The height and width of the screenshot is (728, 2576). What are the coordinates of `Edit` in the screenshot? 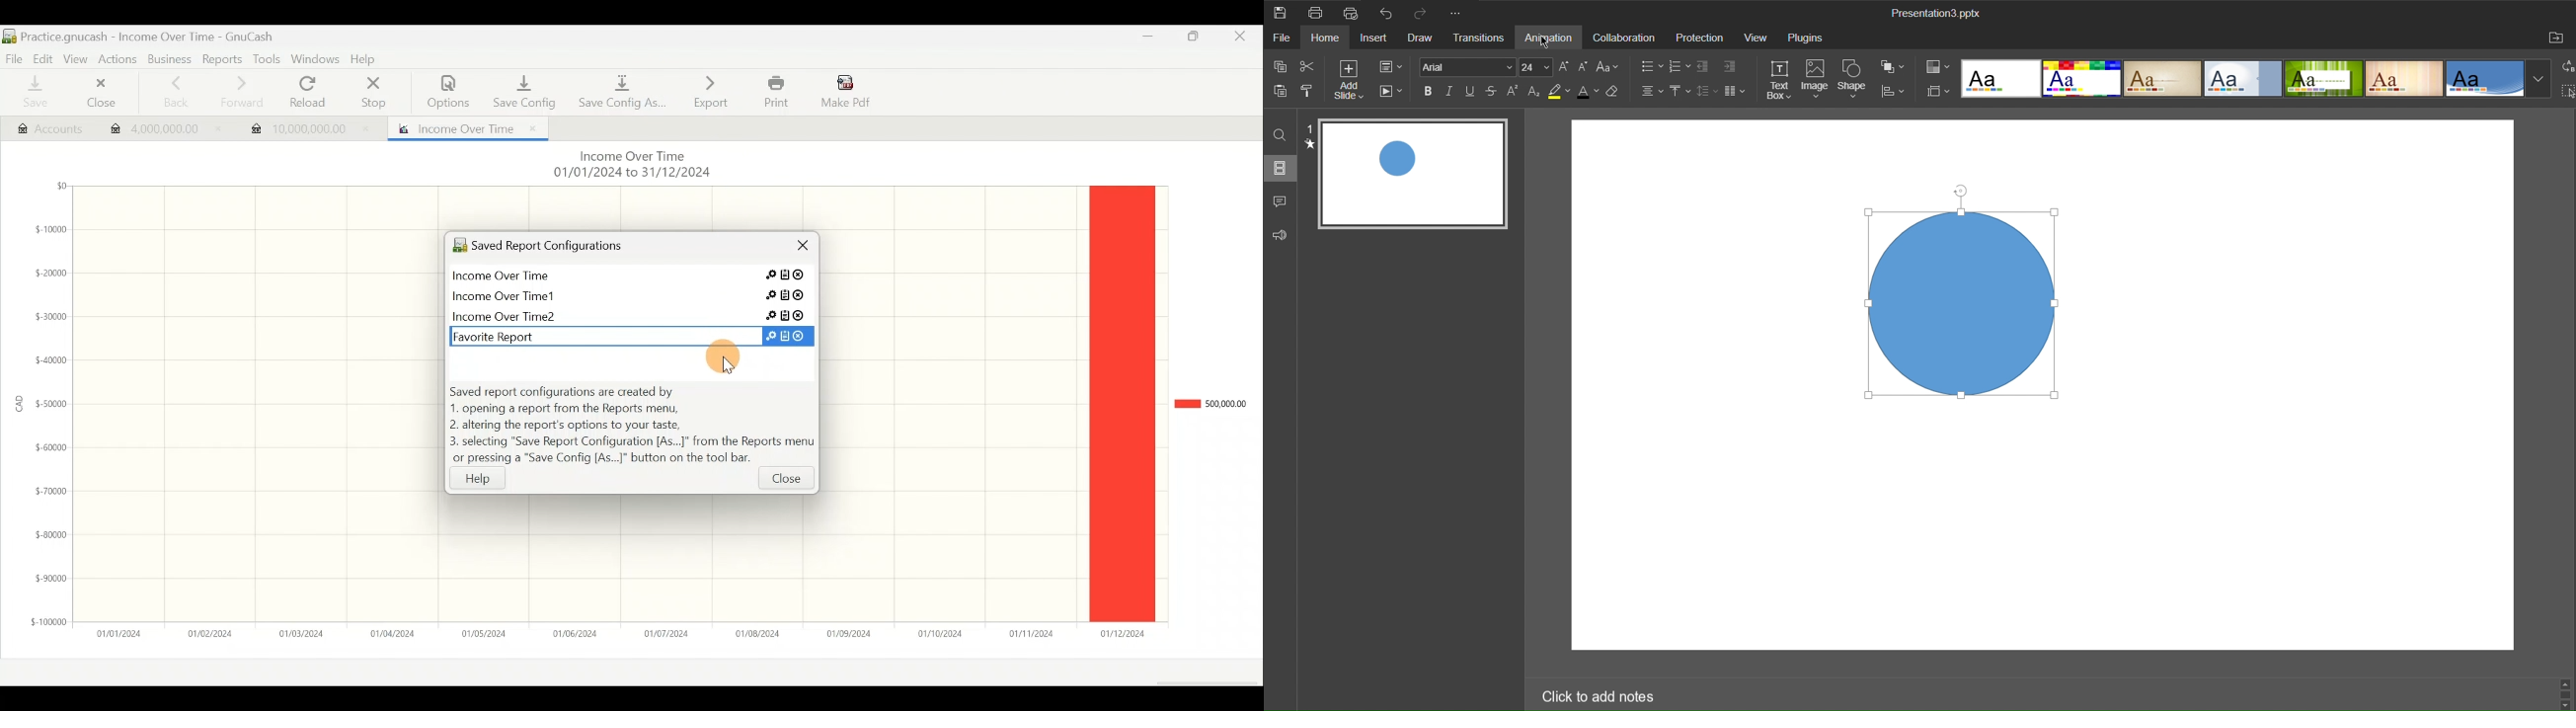 It's located at (39, 57).